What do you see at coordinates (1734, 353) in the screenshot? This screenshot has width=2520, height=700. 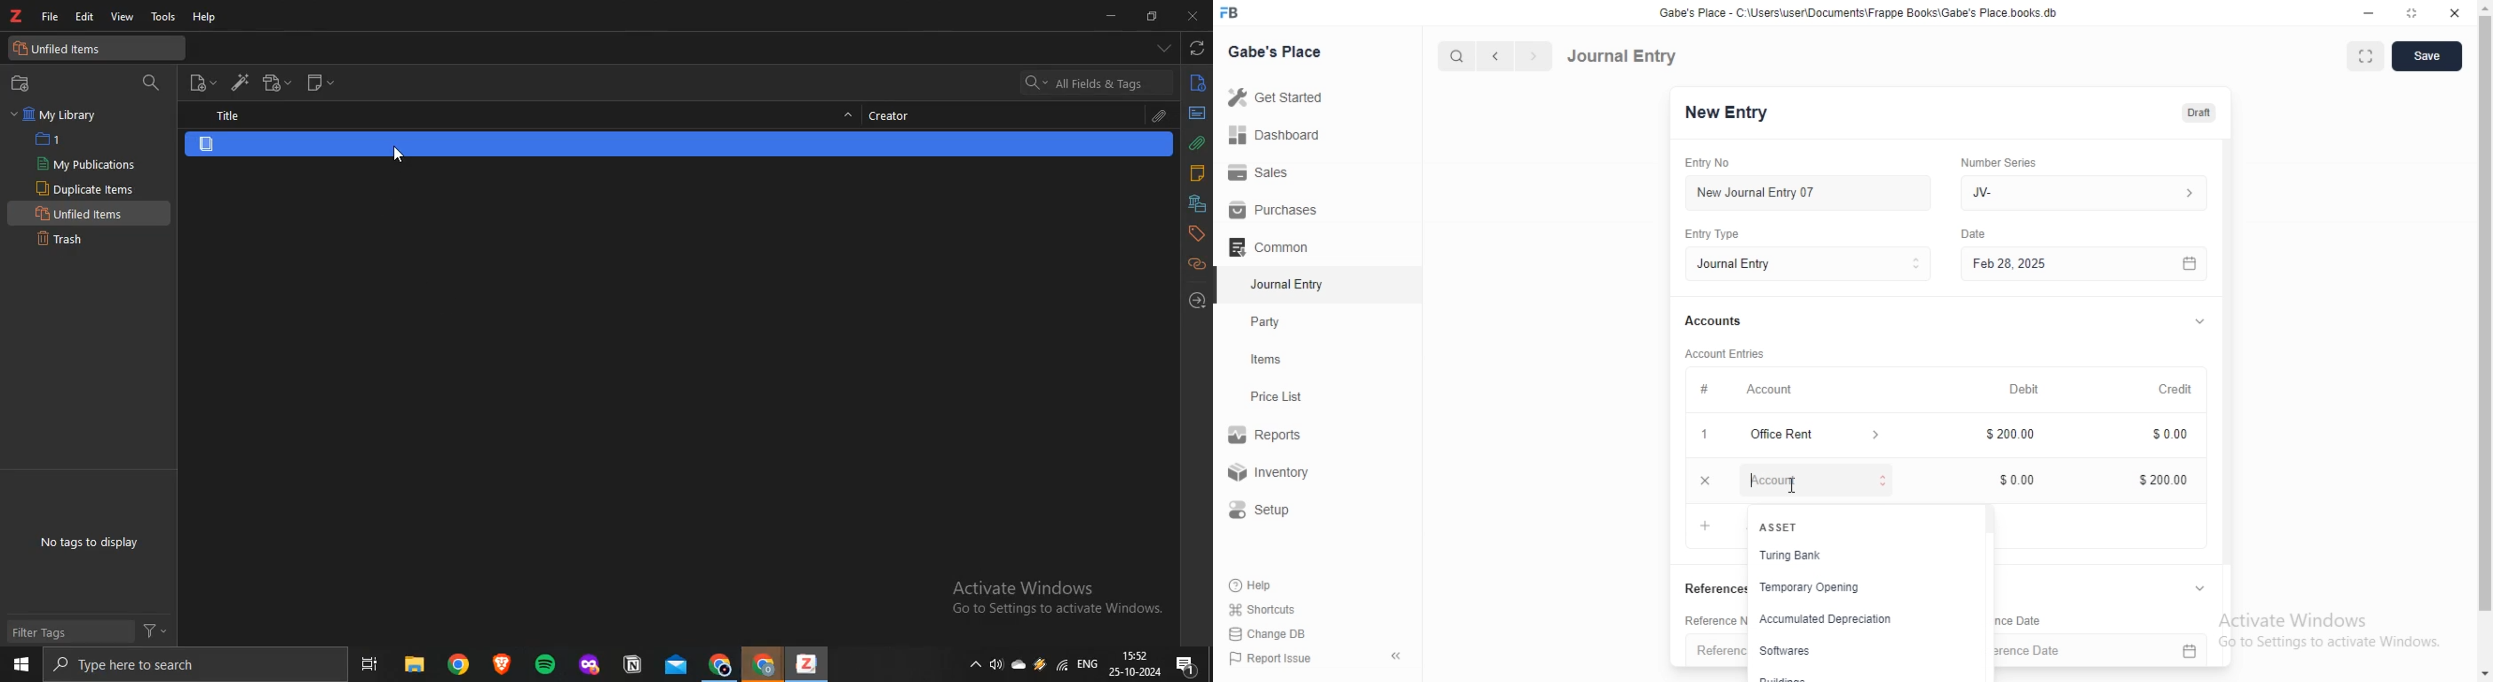 I see `‘Account Entries` at bounding box center [1734, 353].